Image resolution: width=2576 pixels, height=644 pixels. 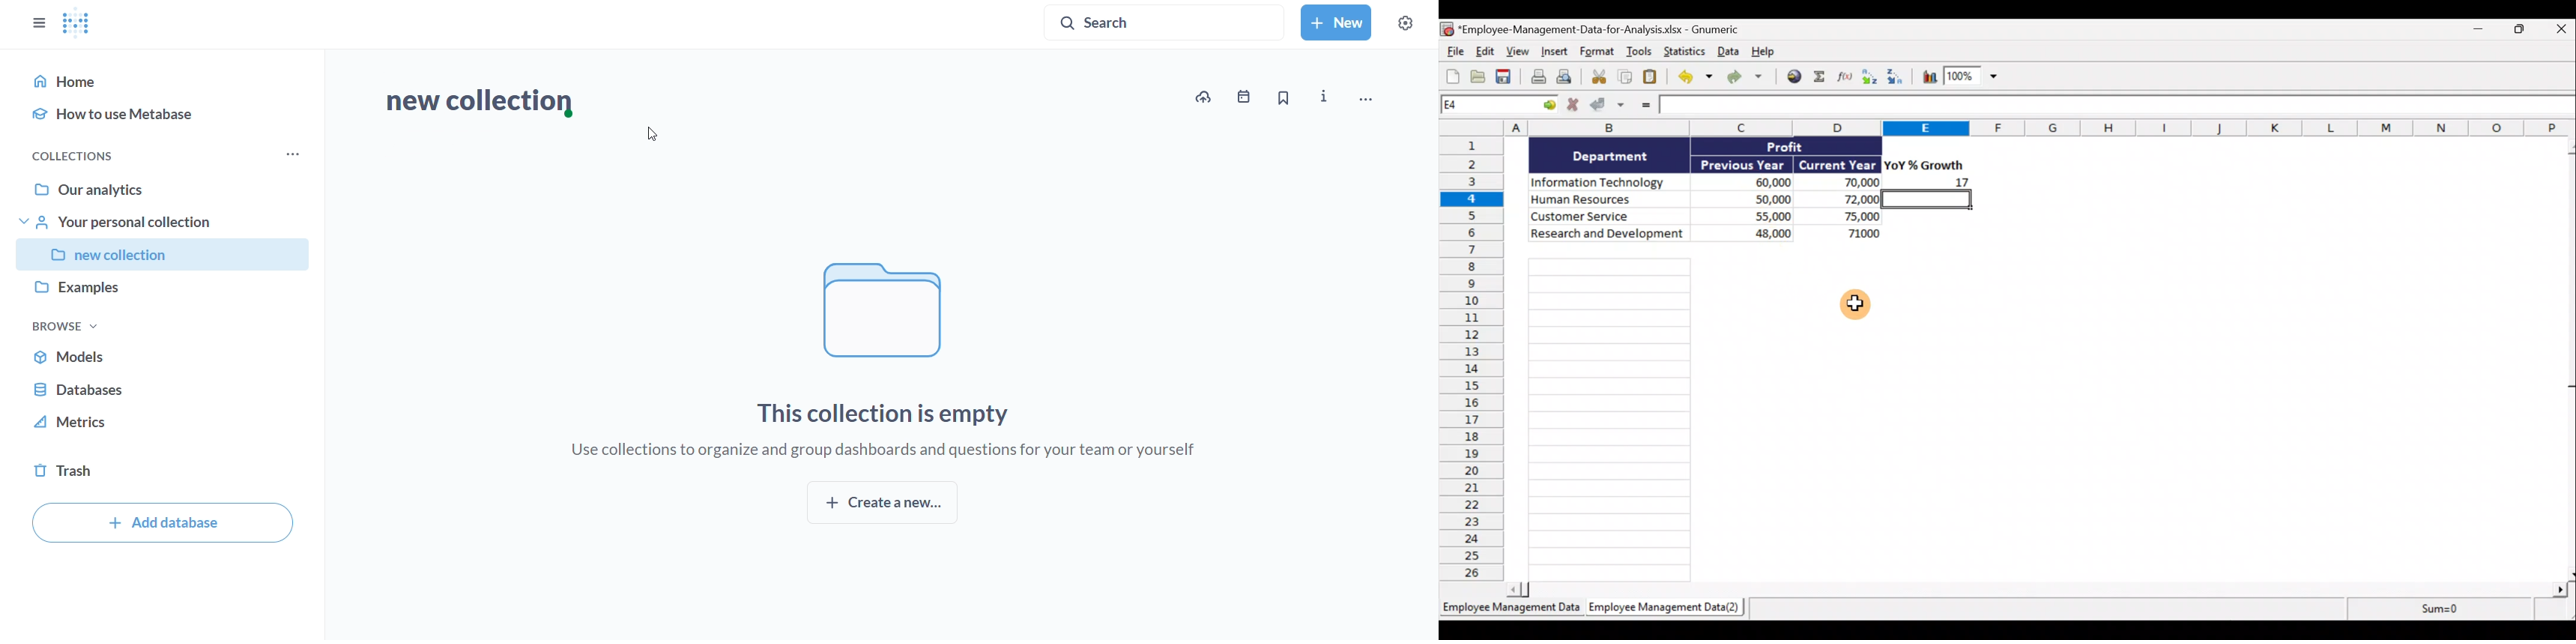 I want to click on events, so click(x=1247, y=97).